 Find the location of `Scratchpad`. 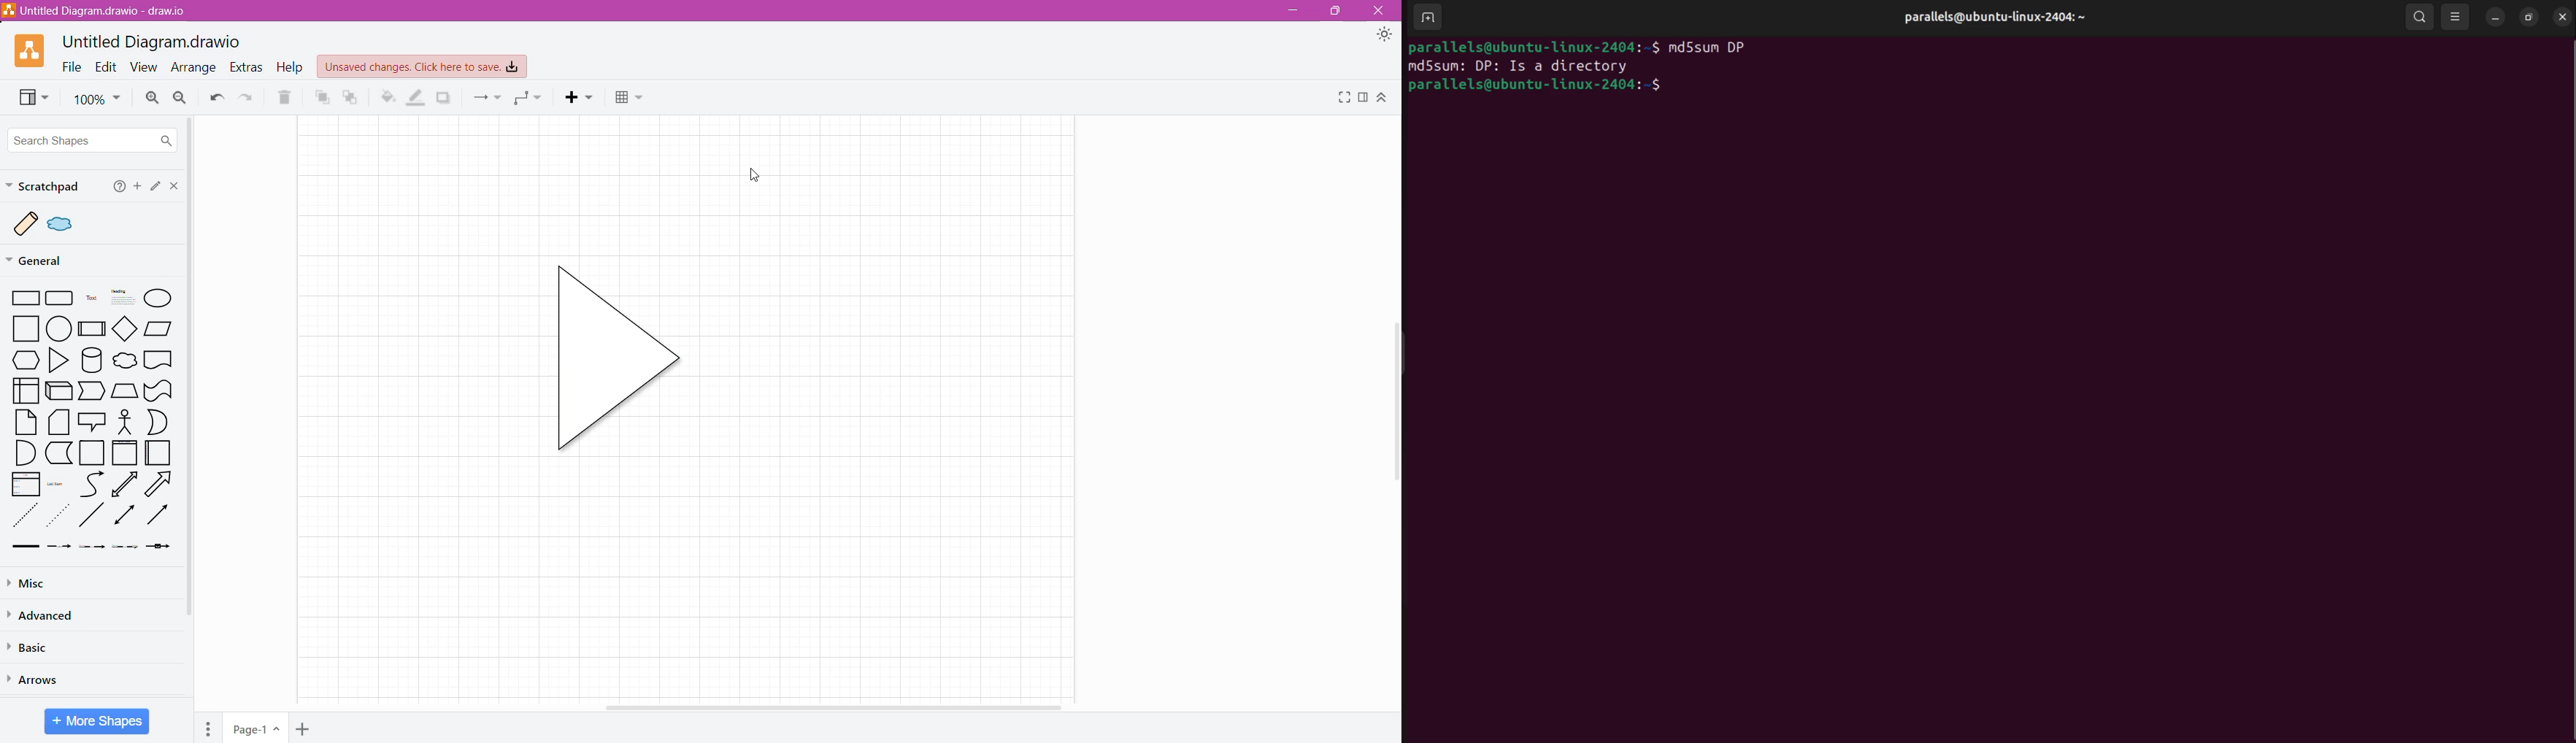

Scratchpad is located at coordinates (44, 185).